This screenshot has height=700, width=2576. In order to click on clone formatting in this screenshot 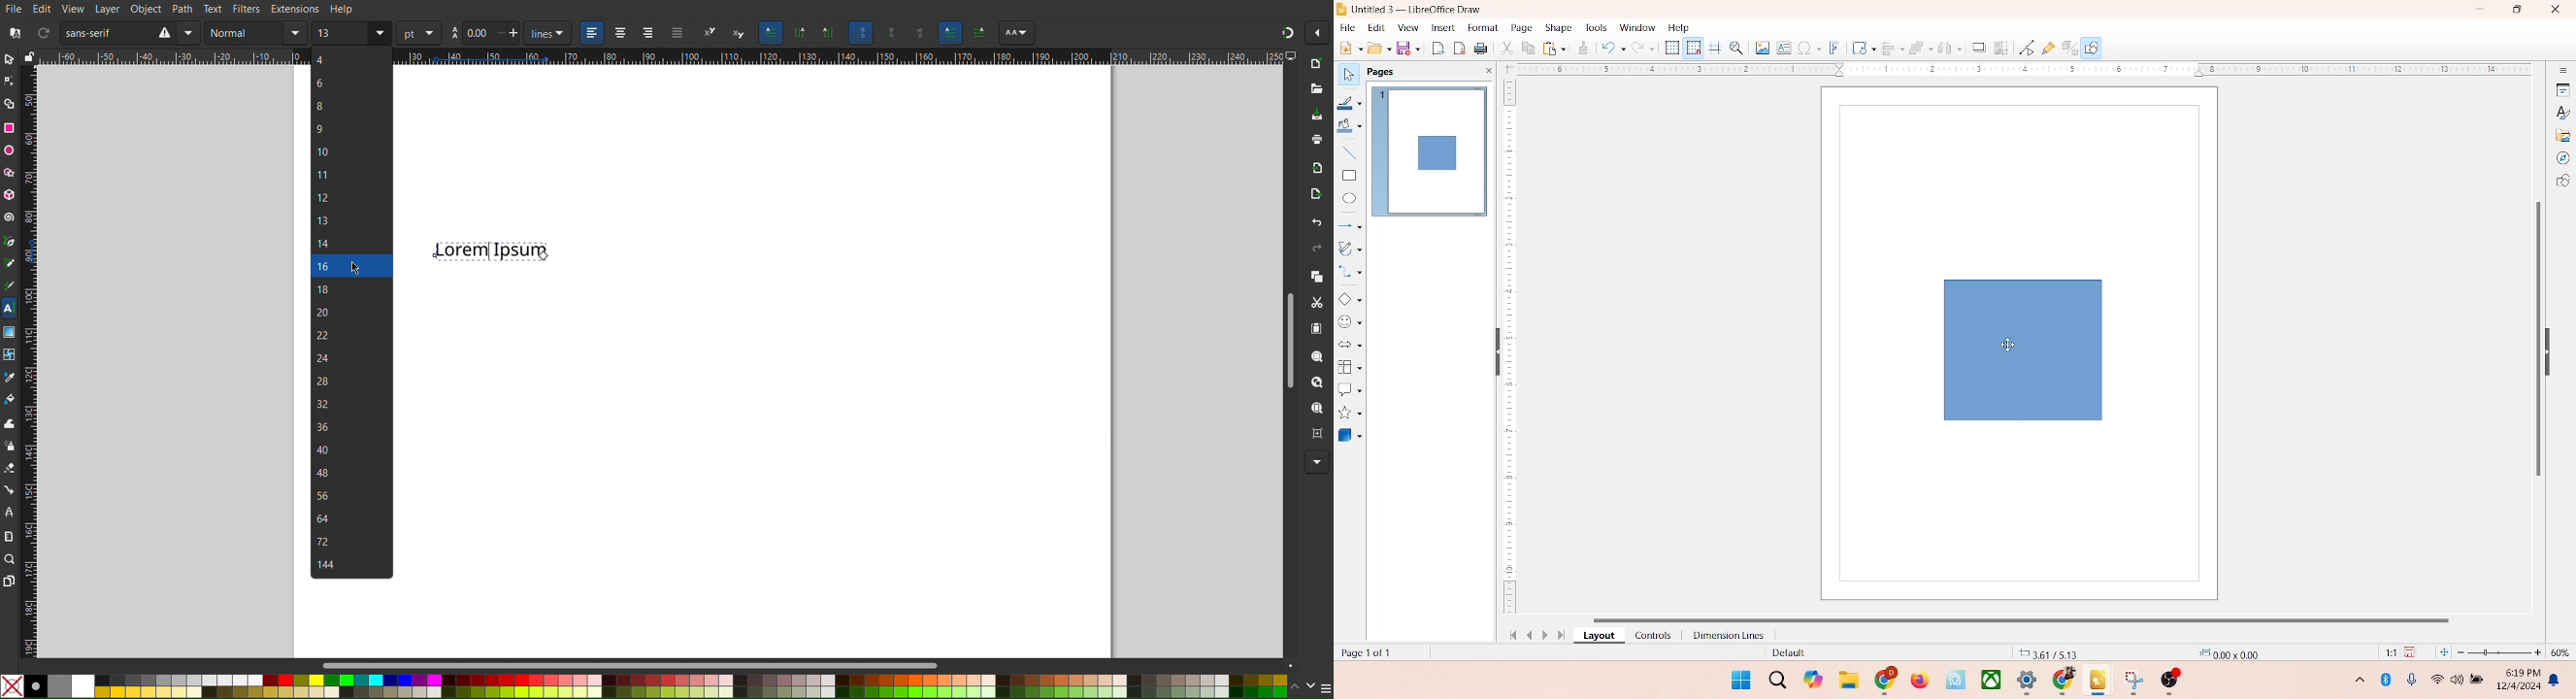, I will do `click(1582, 48)`.